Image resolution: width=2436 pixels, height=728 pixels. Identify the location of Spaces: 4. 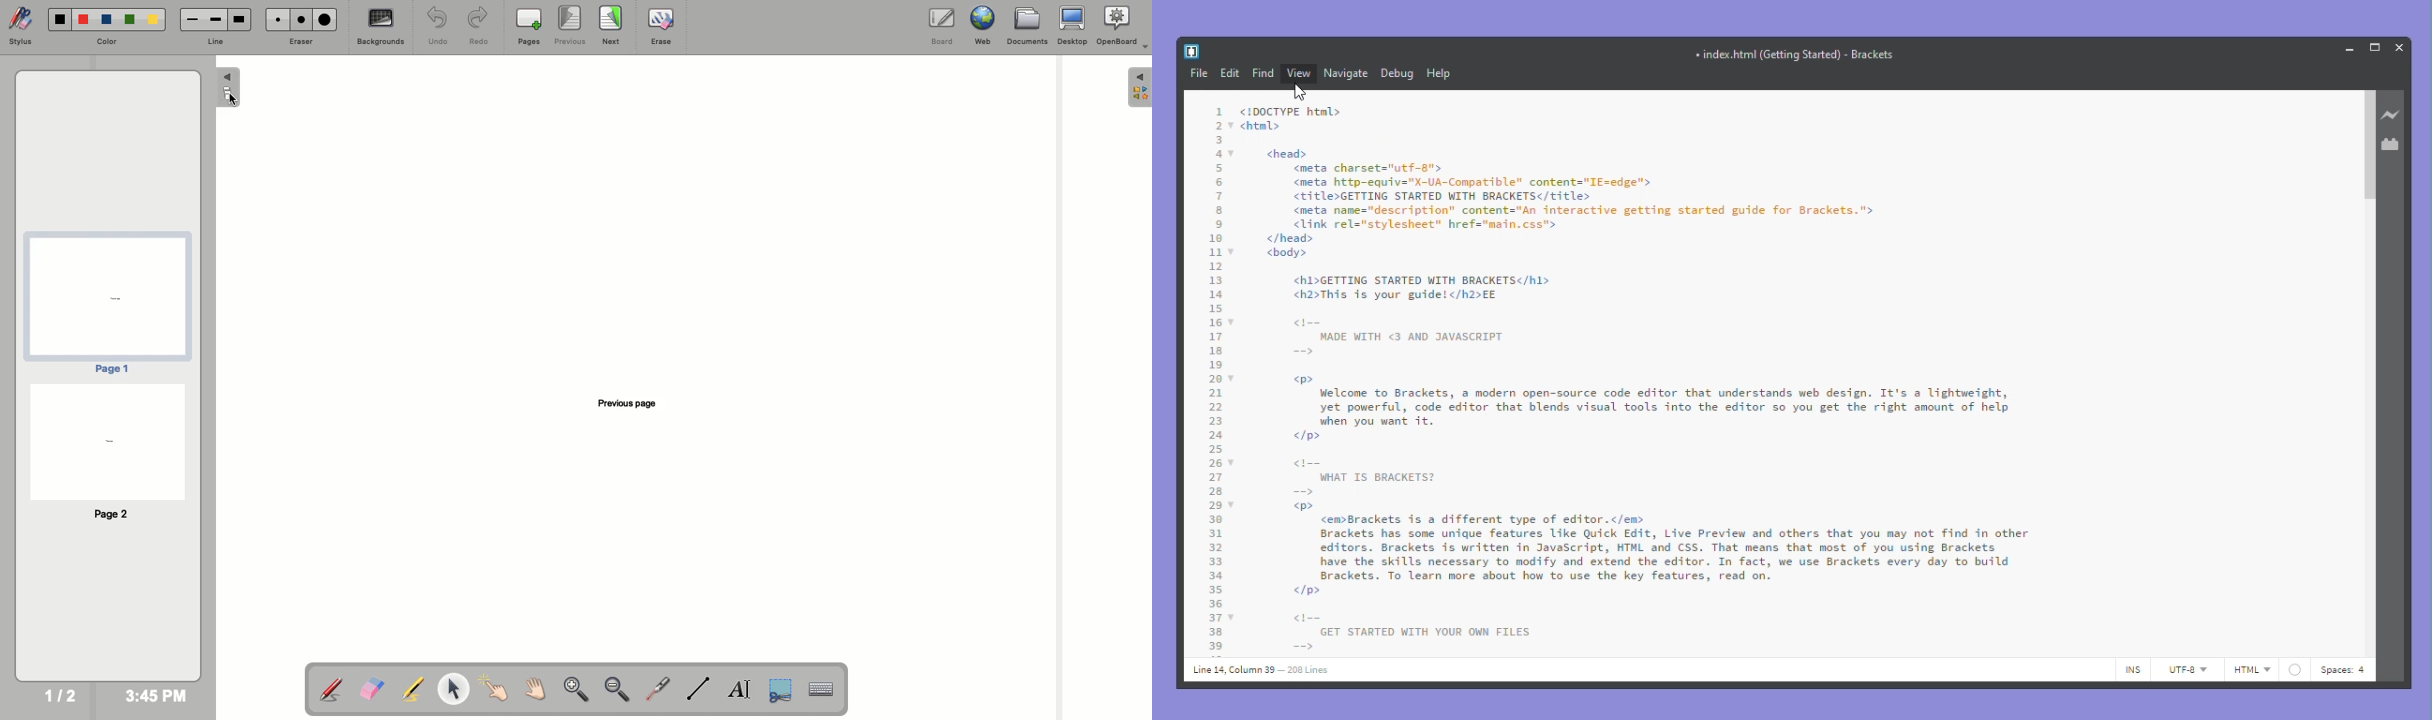
(2345, 669).